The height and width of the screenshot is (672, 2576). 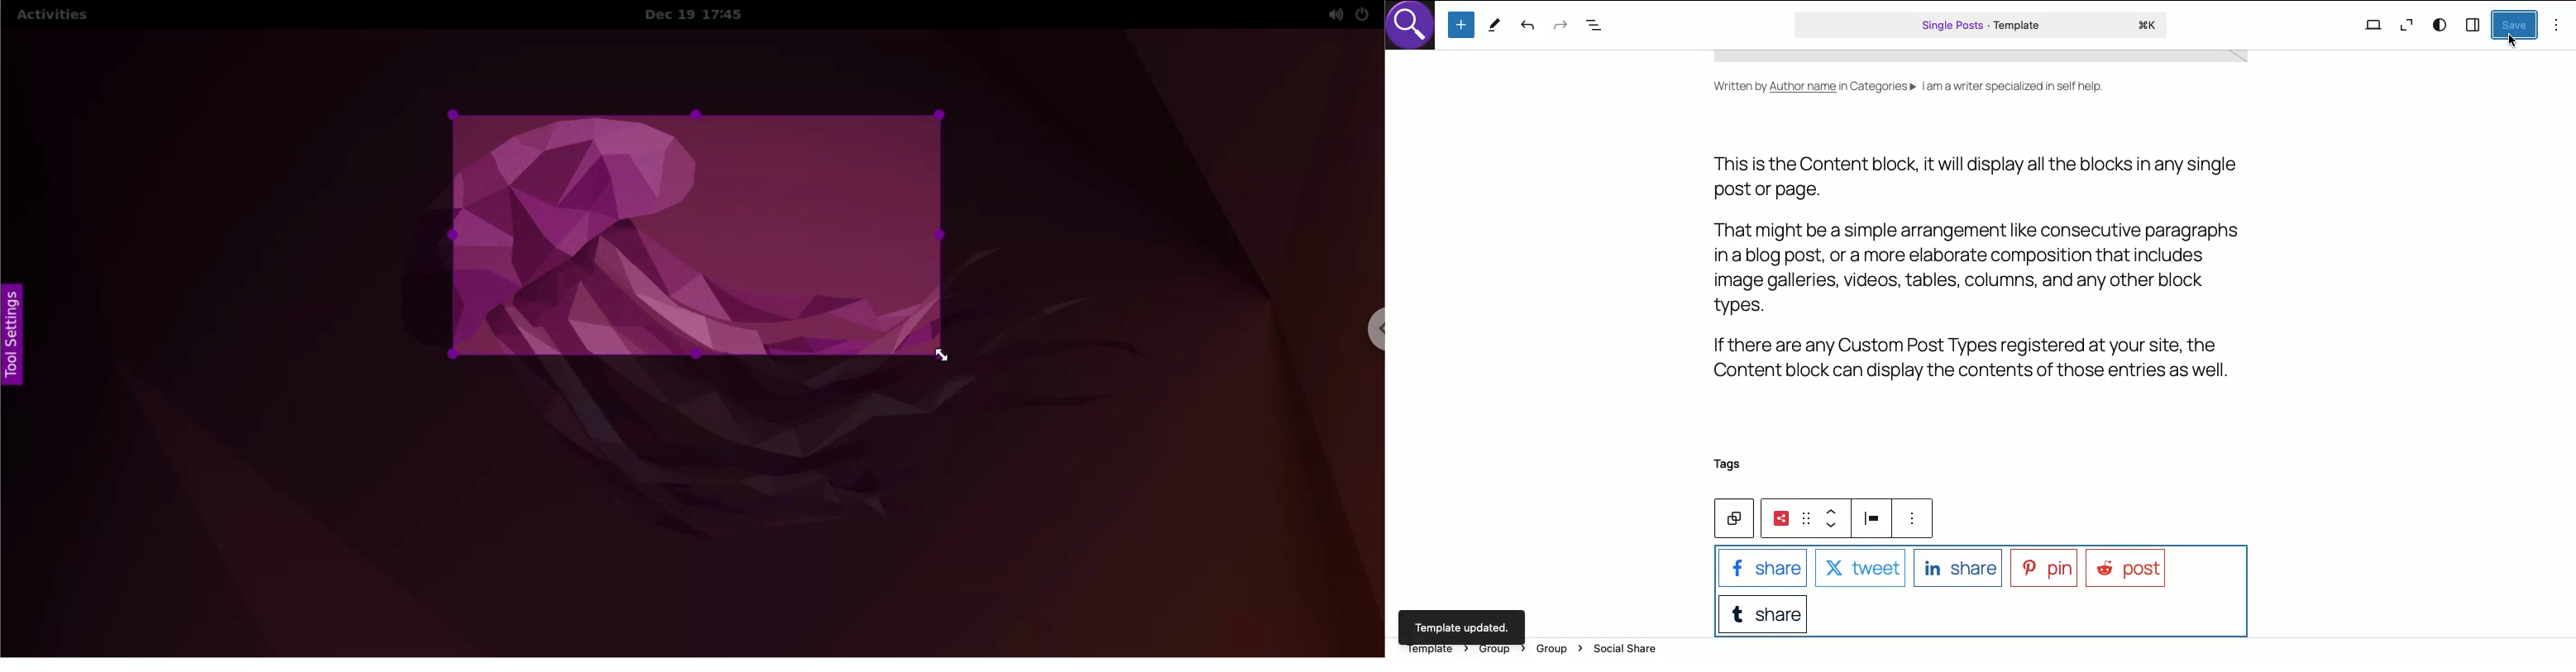 I want to click on View, so click(x=2373, y=24).